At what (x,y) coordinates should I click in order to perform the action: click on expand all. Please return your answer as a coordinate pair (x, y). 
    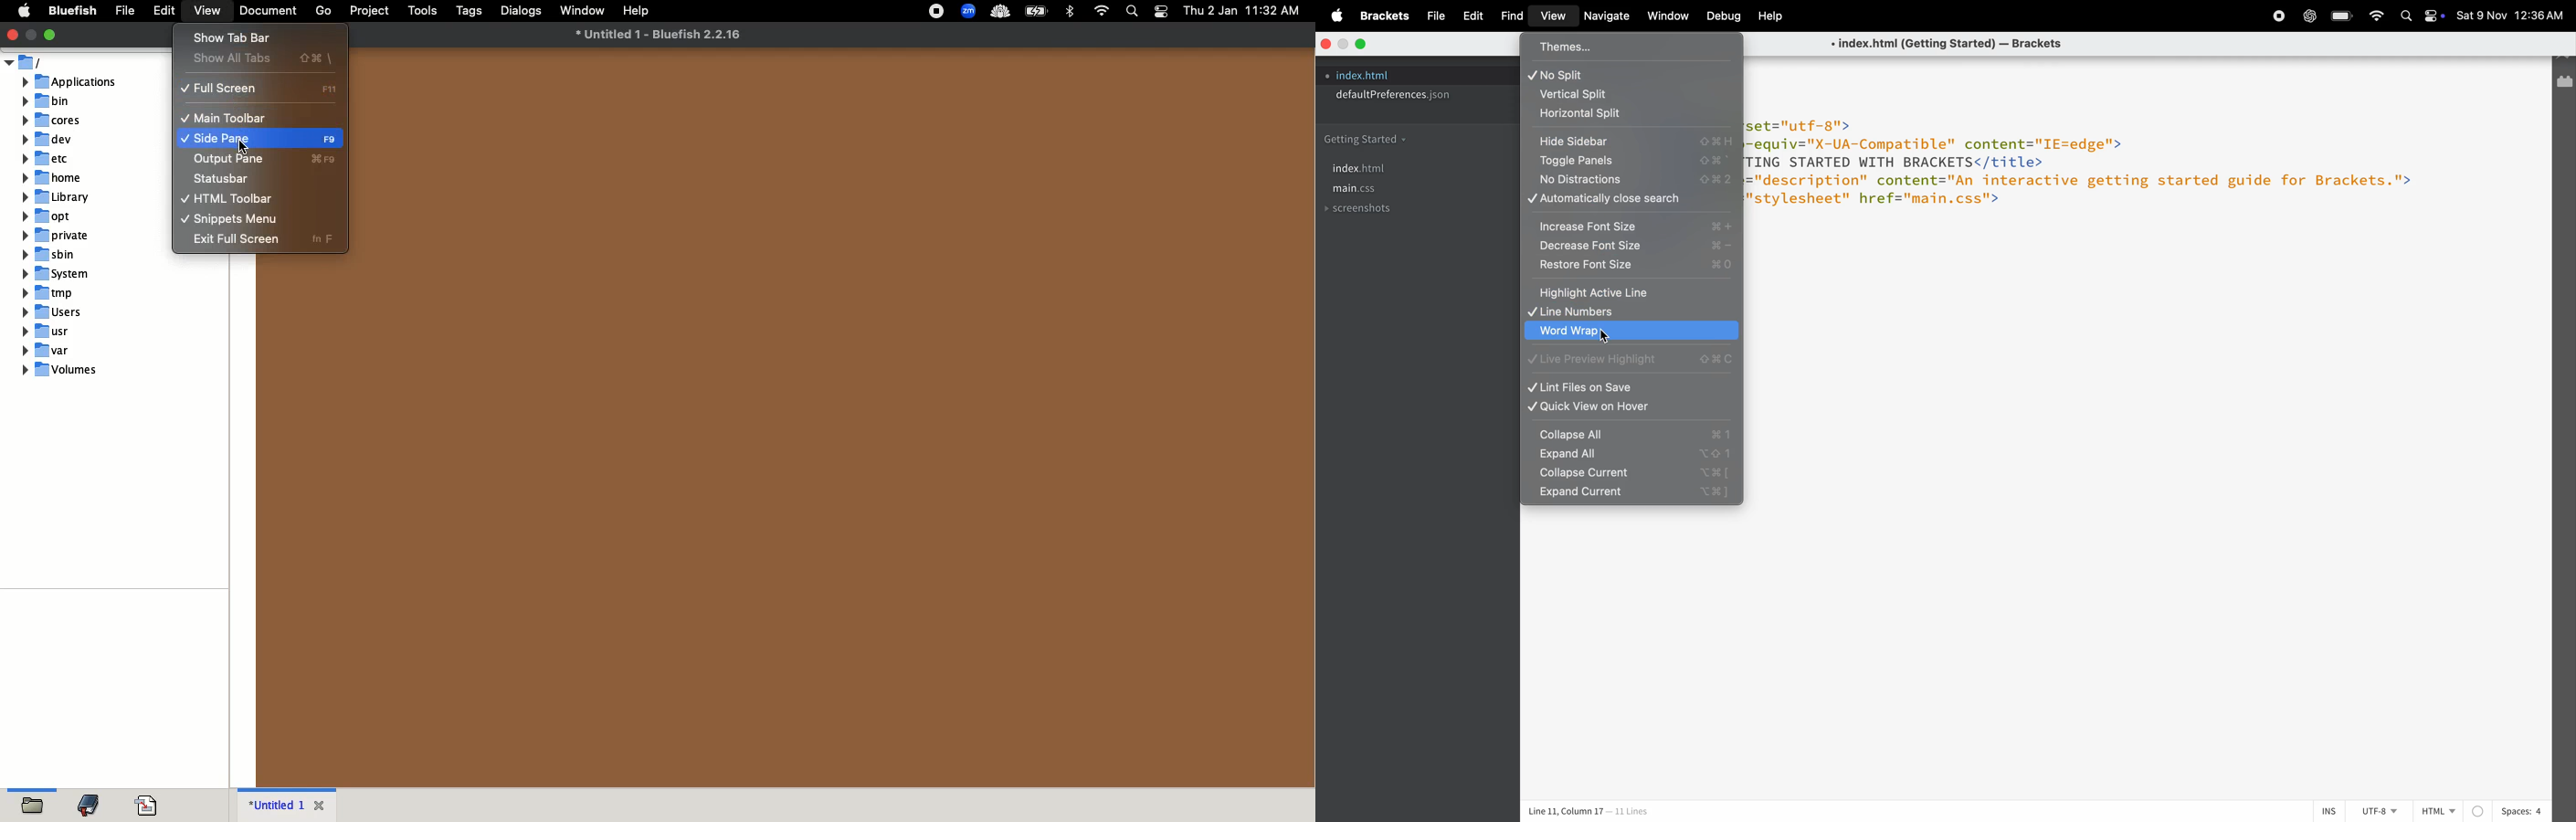
    Looking at the image, I should click on (1628, 455).